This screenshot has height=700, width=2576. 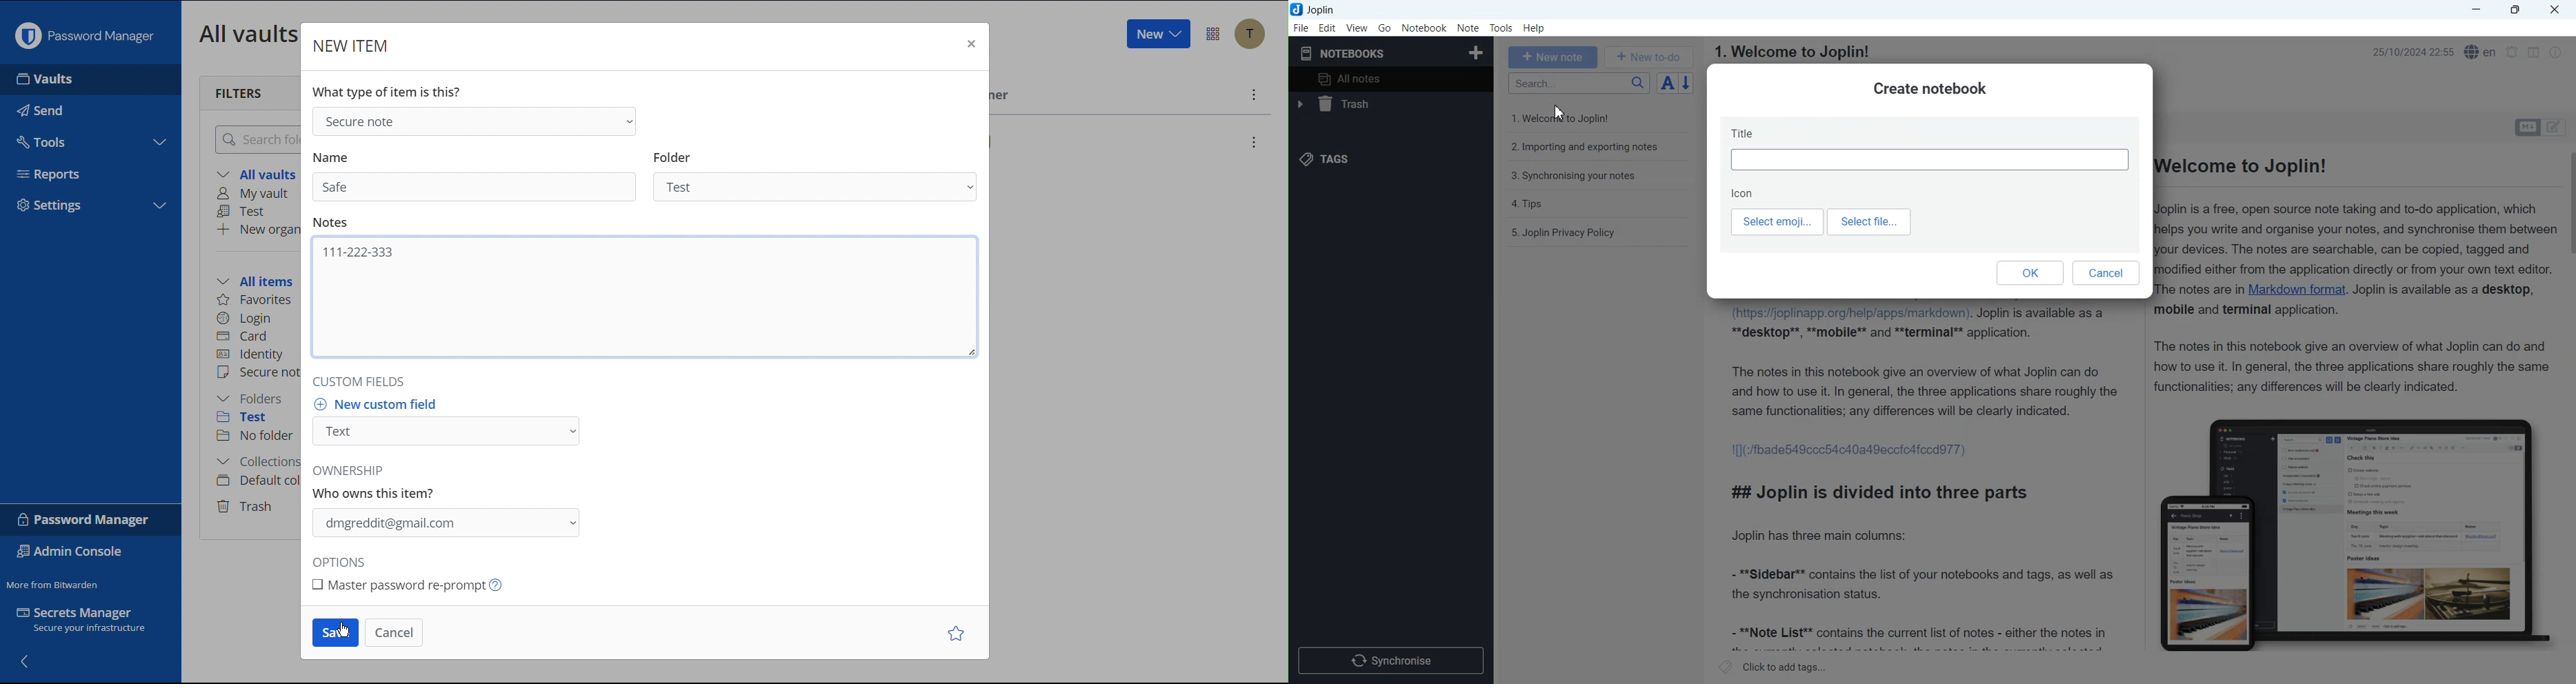 What do you see at coordinates (244, 316) in the screenshot?
I see `Login` at bounding box center [244, 316].